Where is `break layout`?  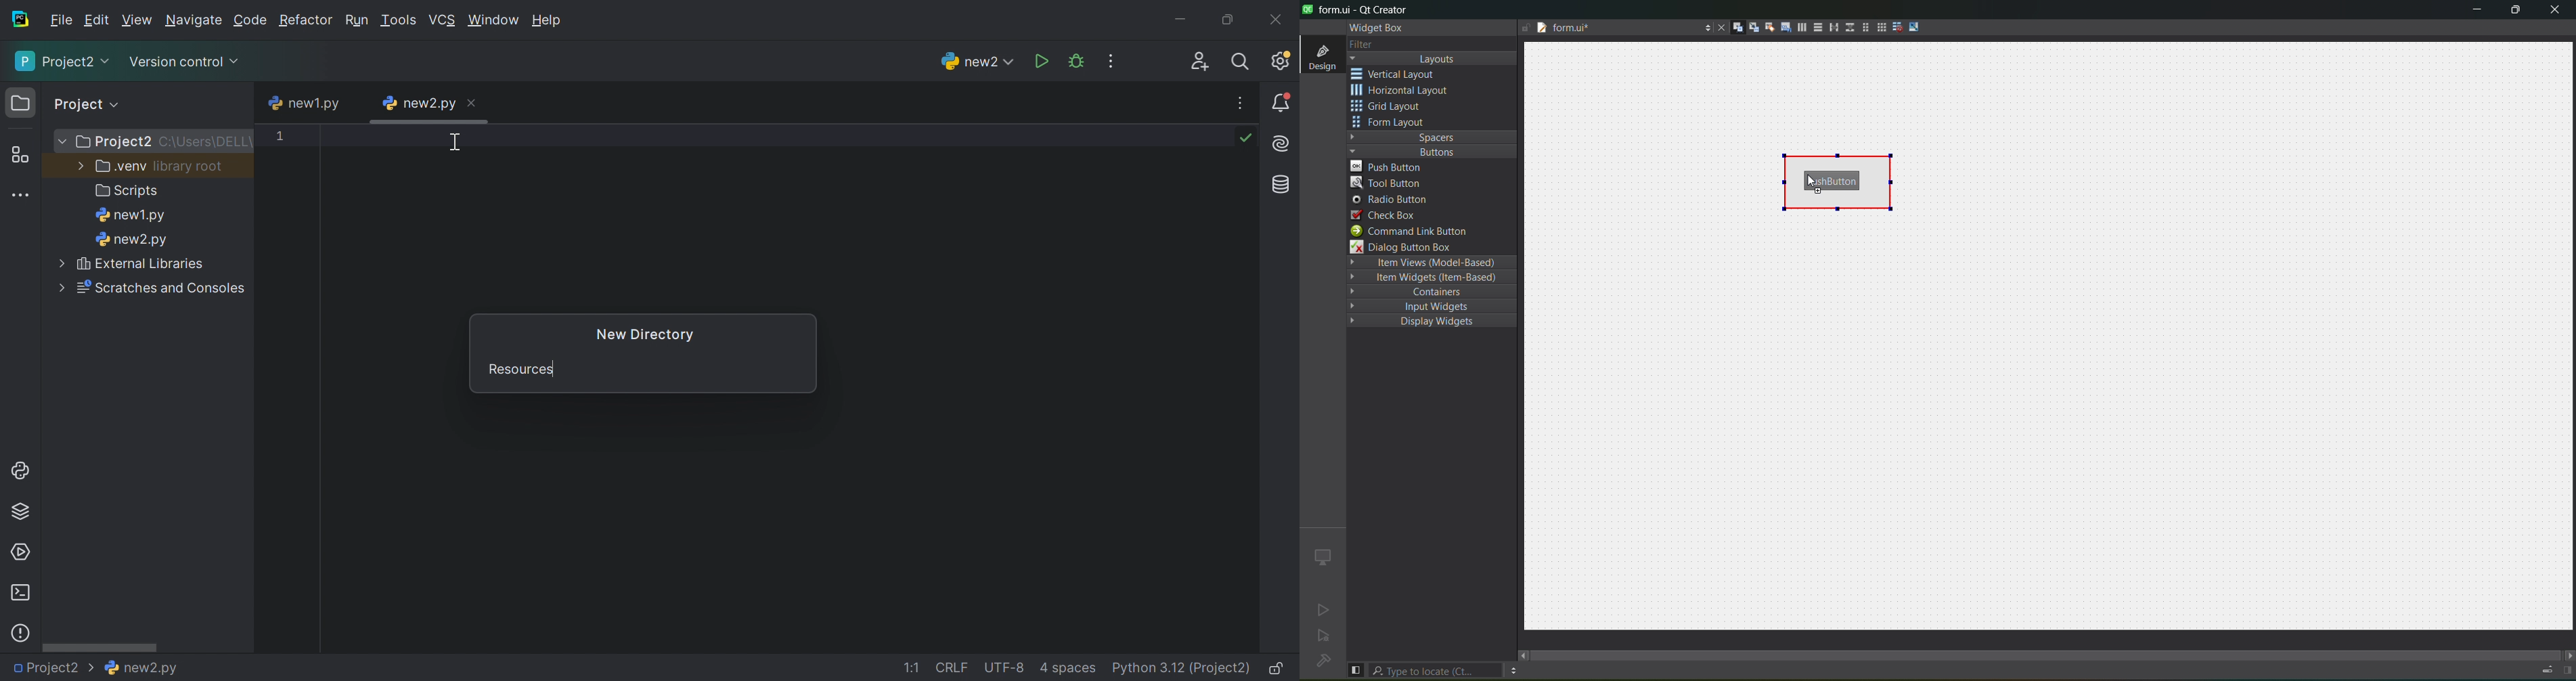 break layout is located at coordinates (1897, 26).